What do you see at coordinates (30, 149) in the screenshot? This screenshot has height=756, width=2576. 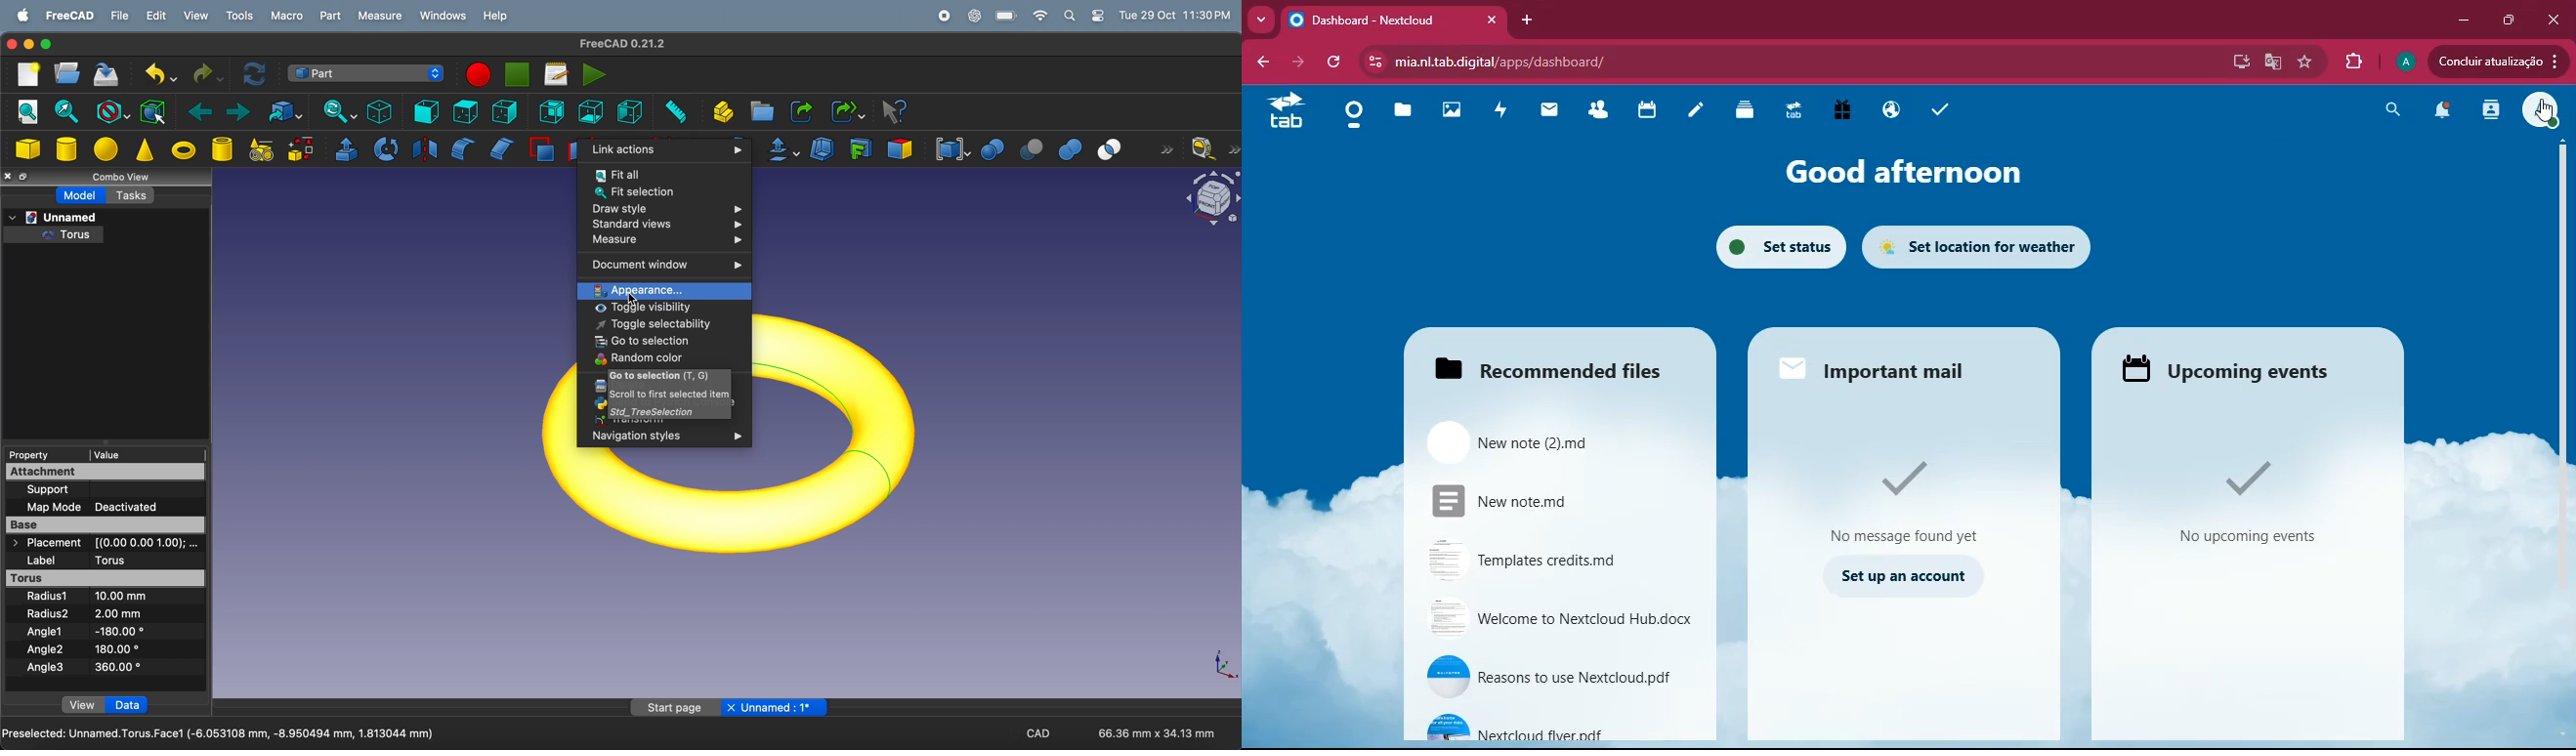 I see `cube` at bounding box center [30, 149].